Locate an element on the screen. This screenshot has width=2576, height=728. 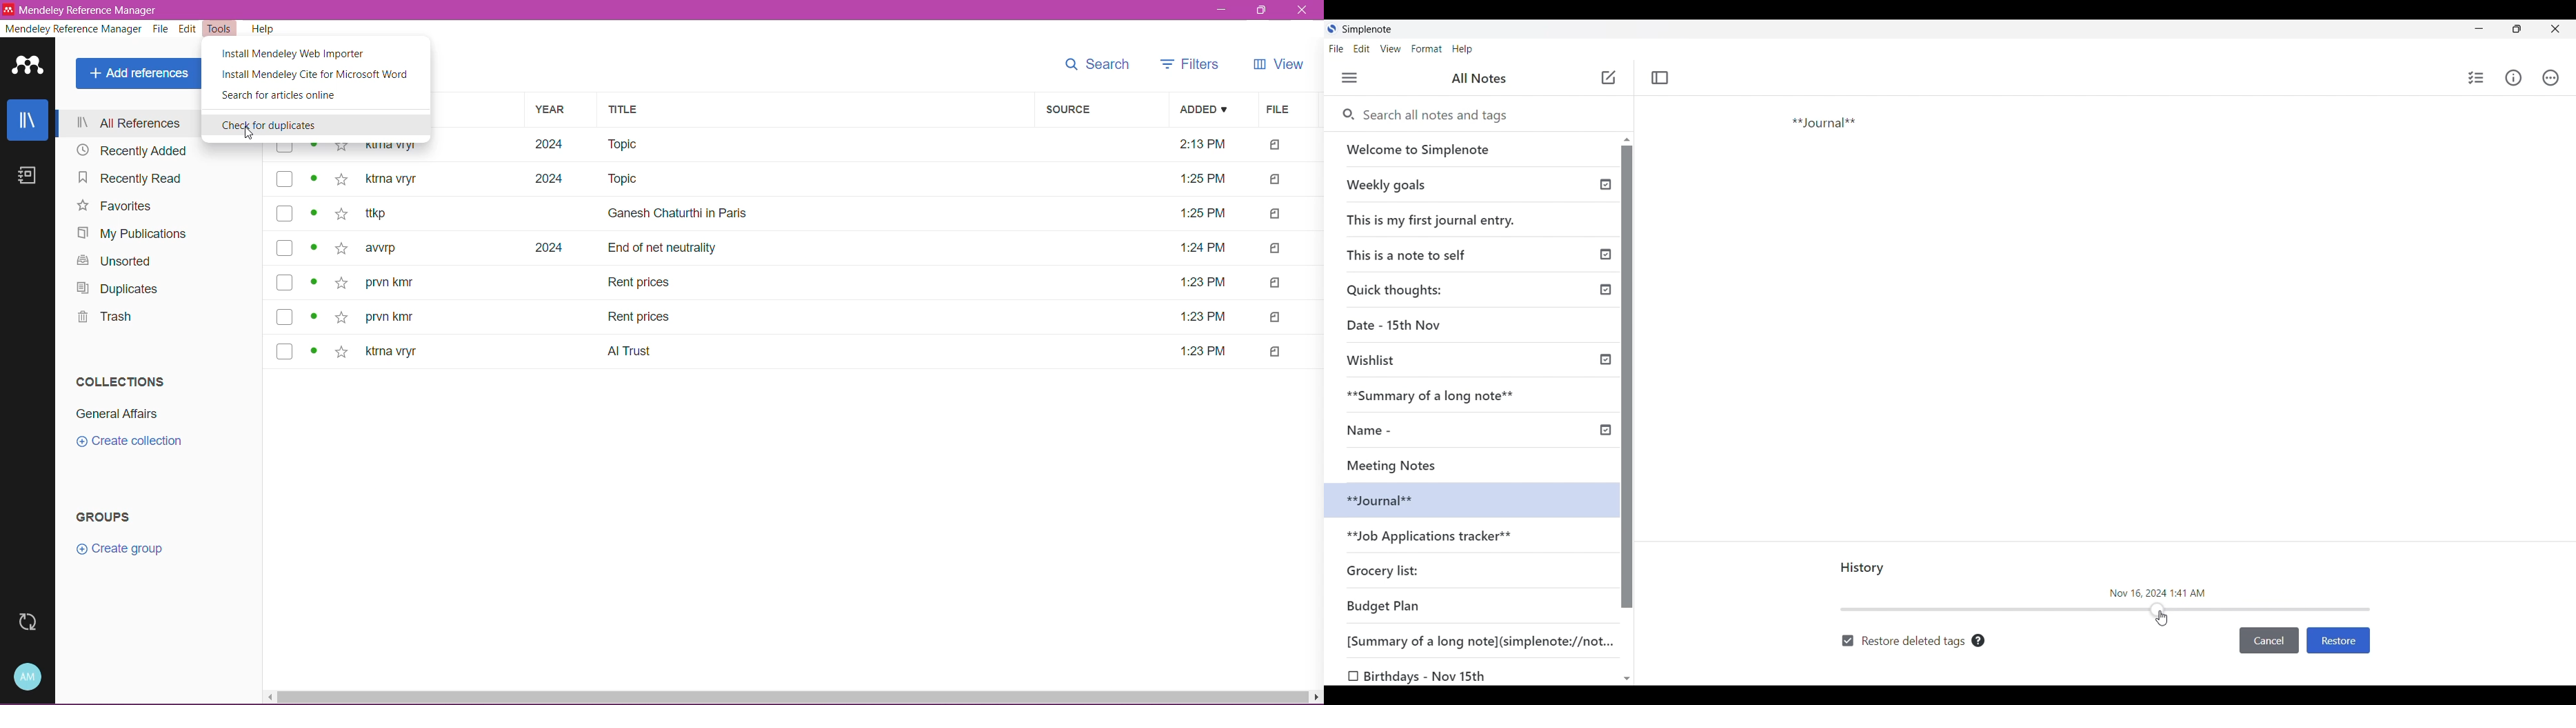
File is located at coordinates (1282, 108).